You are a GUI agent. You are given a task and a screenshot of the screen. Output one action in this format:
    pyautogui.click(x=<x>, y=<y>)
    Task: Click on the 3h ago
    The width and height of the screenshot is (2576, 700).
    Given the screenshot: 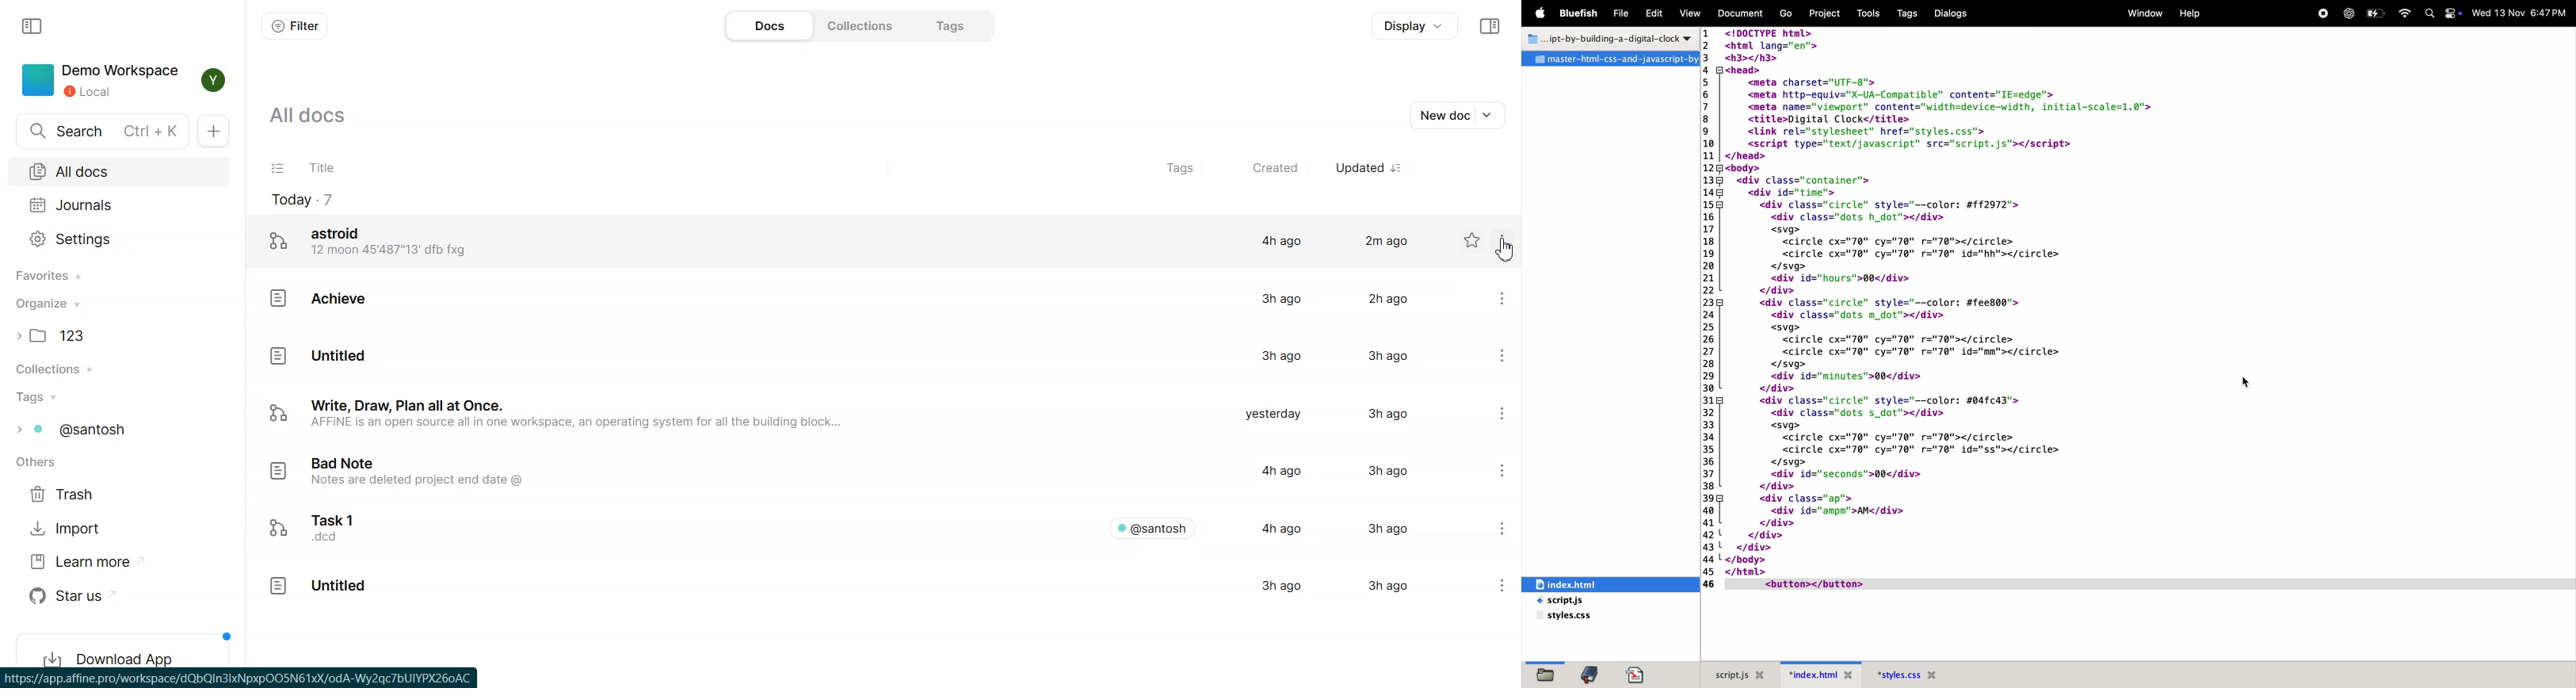 What is the action you would take?
    pyautogui.click(x=1274, y=357)
    